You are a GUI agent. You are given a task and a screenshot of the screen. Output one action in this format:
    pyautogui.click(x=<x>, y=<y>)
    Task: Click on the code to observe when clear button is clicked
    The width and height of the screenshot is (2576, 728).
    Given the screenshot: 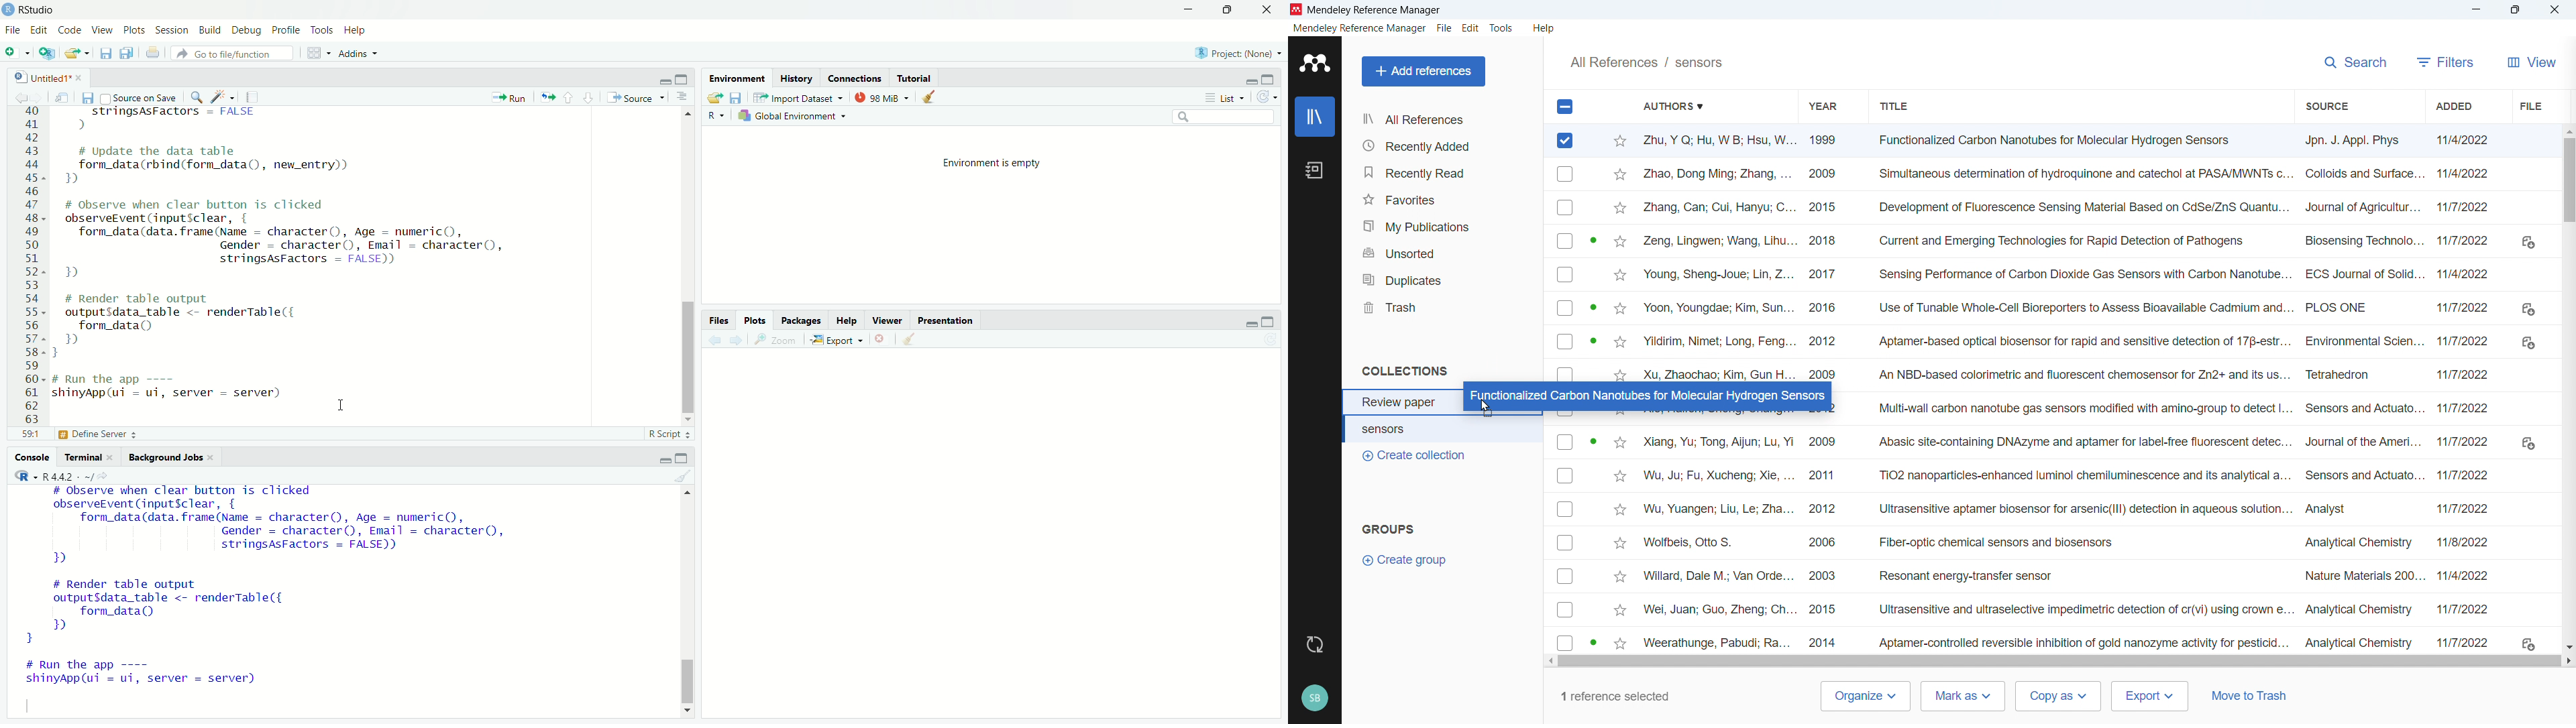 What is the action you would take?
    pyautogui.click(x=286, y=527)
    